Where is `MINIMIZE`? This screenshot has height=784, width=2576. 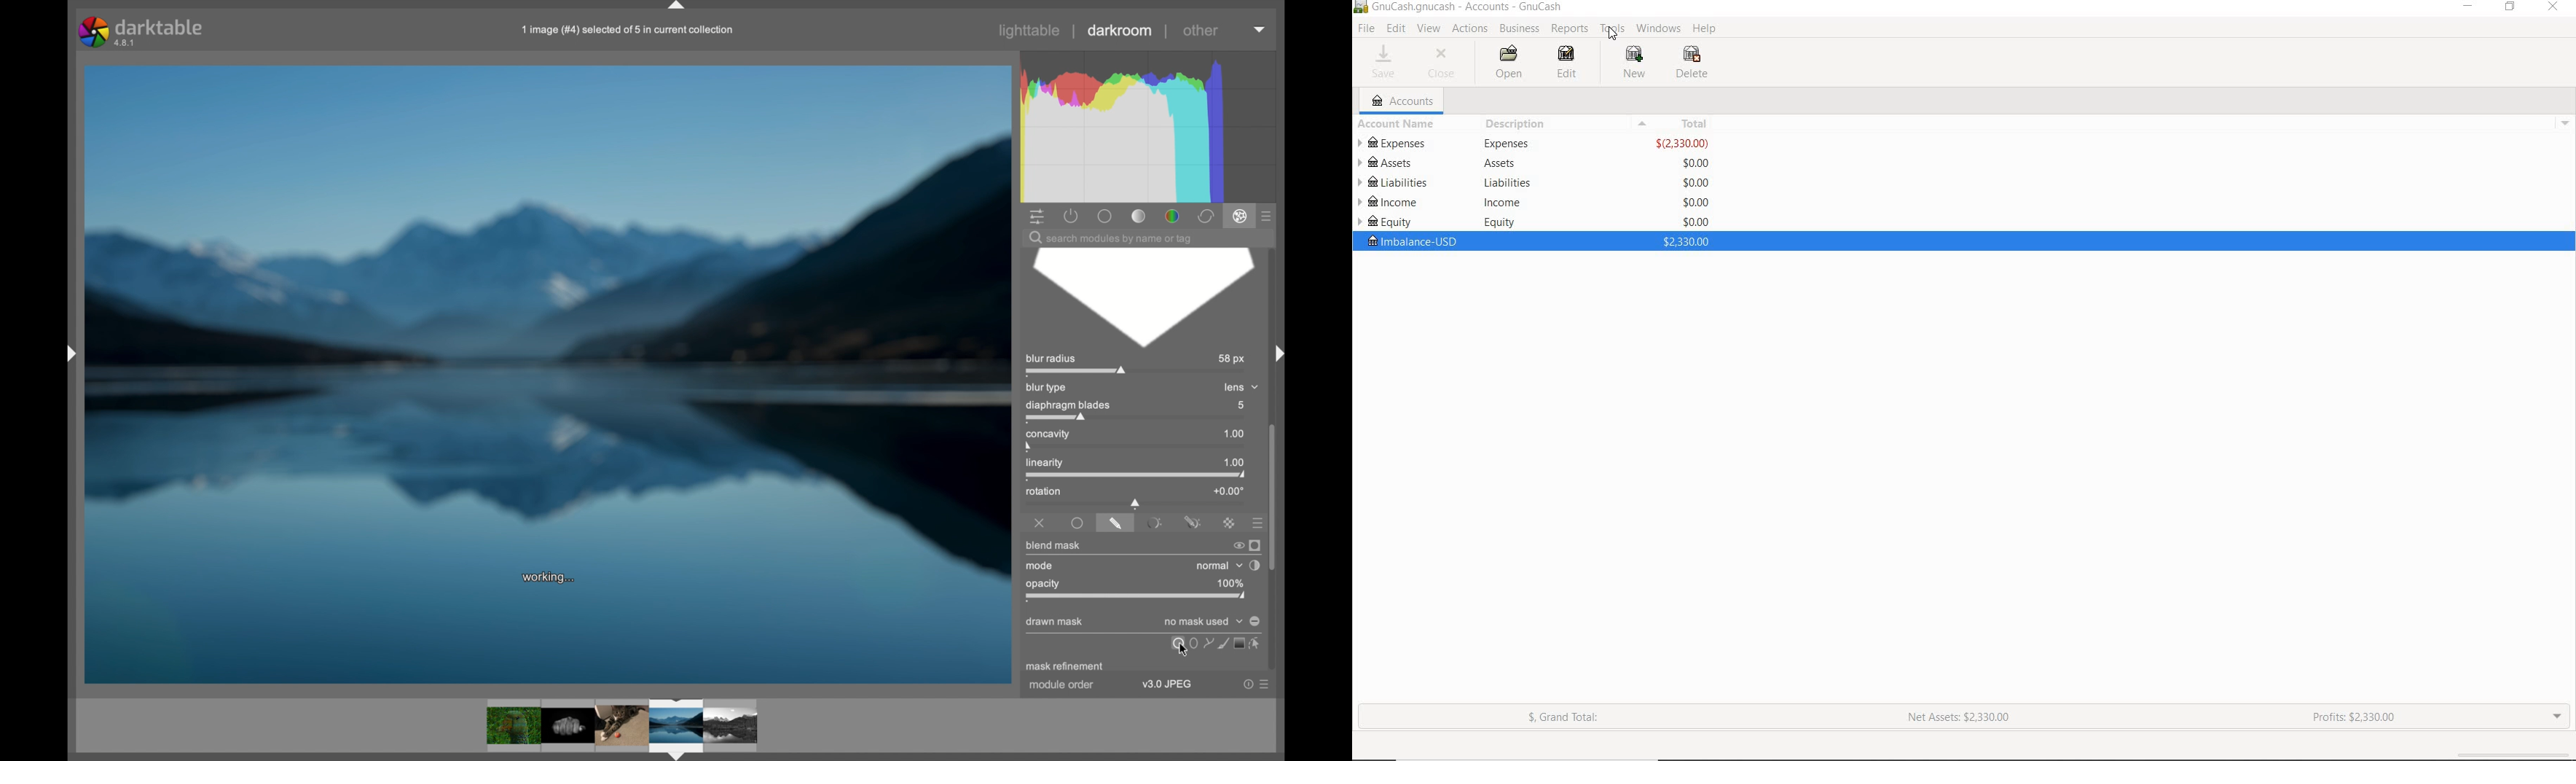
MINIMIZE is located at coordinates (2467, 7).